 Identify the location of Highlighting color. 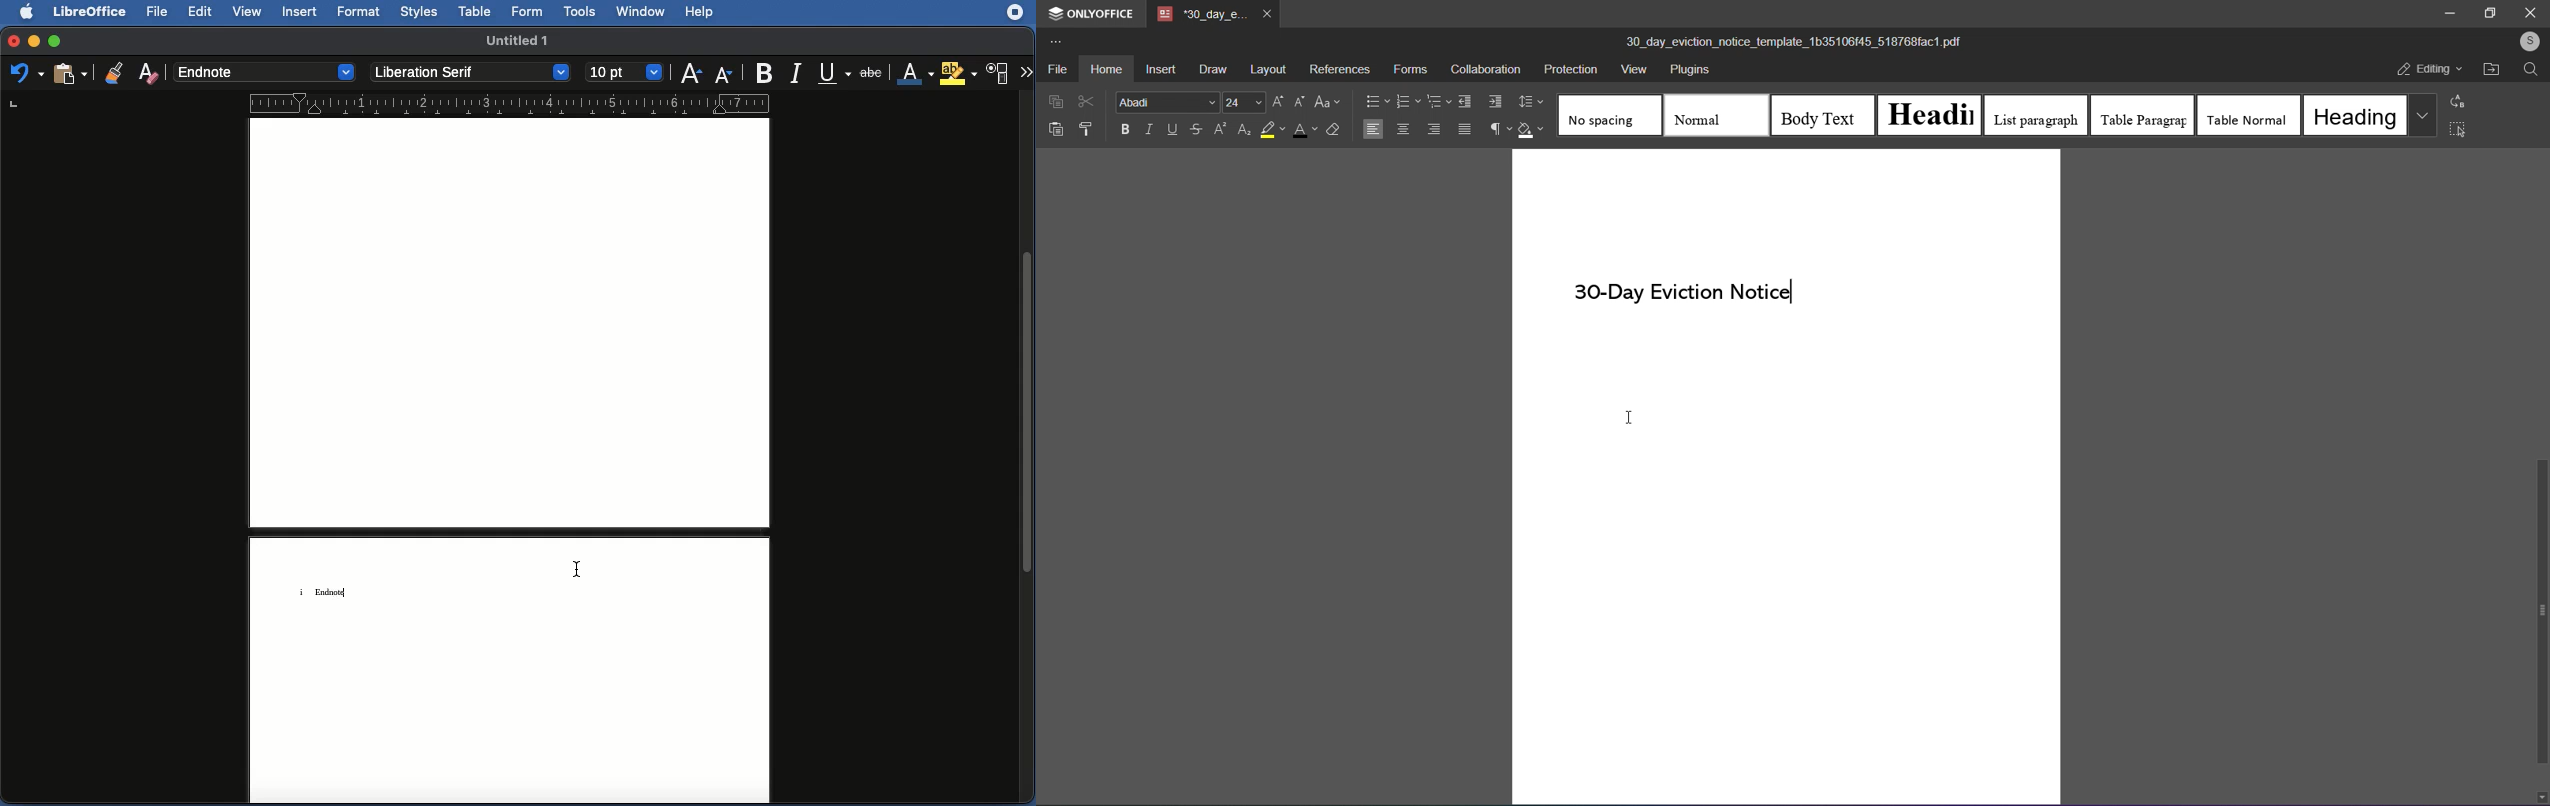
(957, 73).